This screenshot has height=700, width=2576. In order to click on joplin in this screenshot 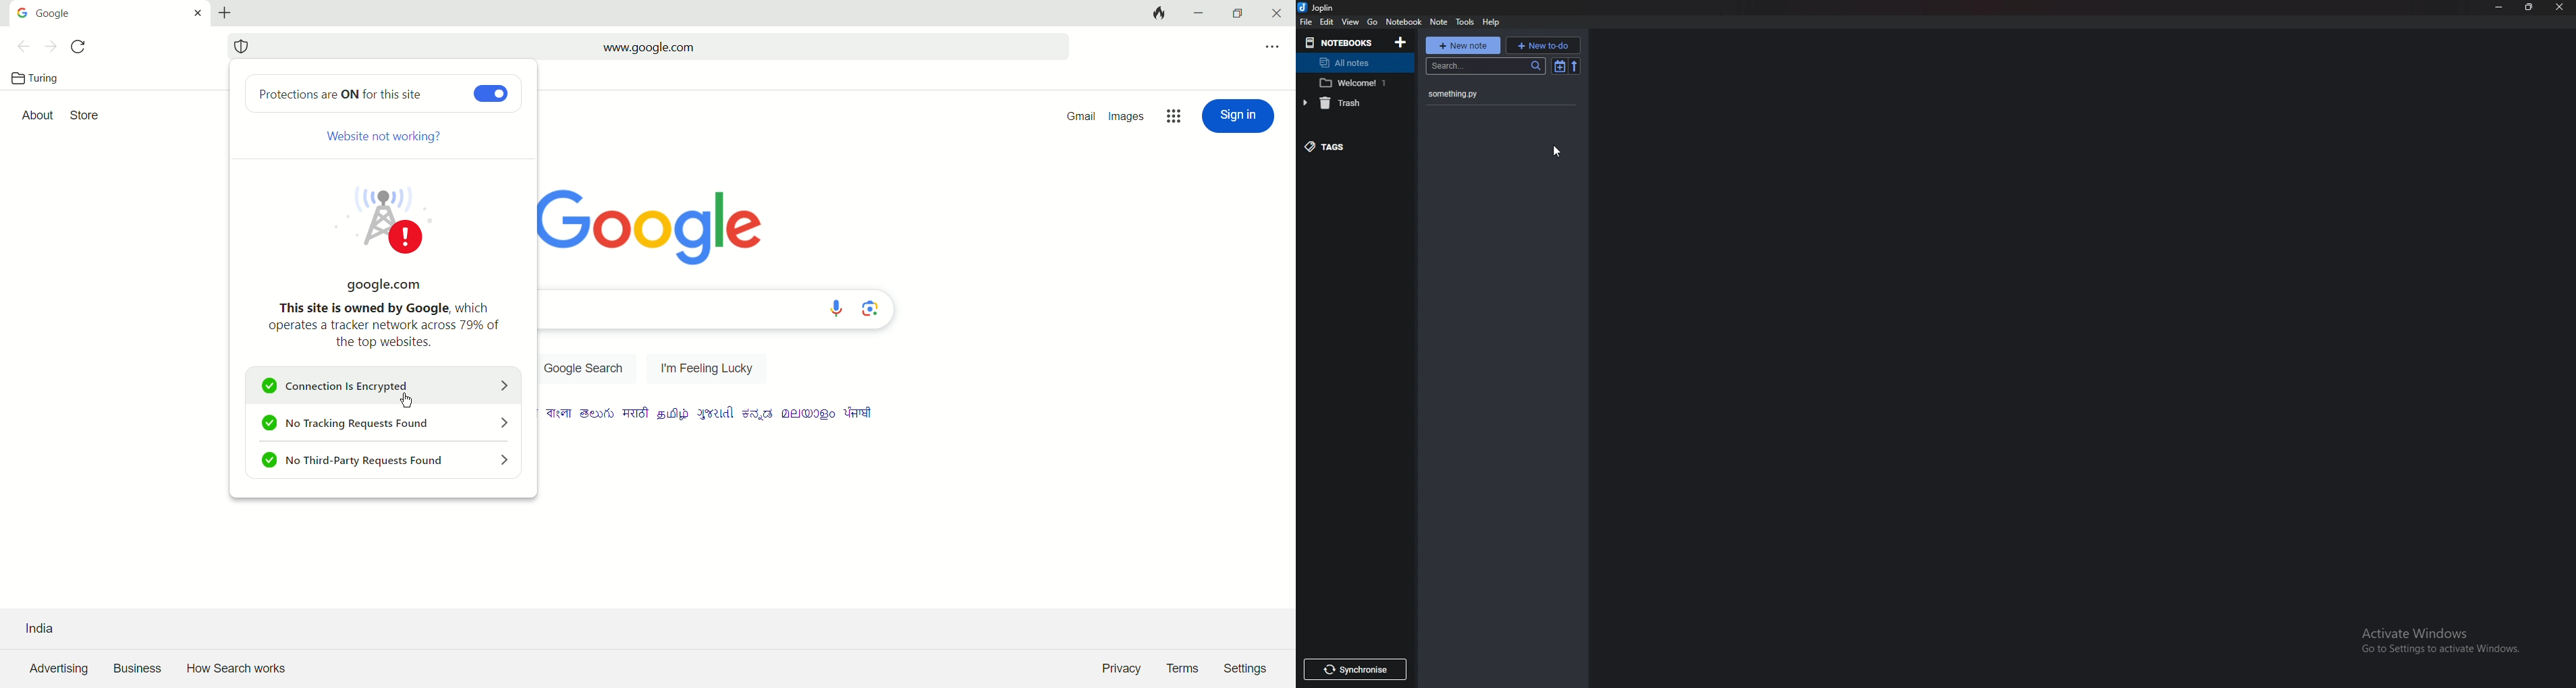, I will do `click(1320, 7)`.